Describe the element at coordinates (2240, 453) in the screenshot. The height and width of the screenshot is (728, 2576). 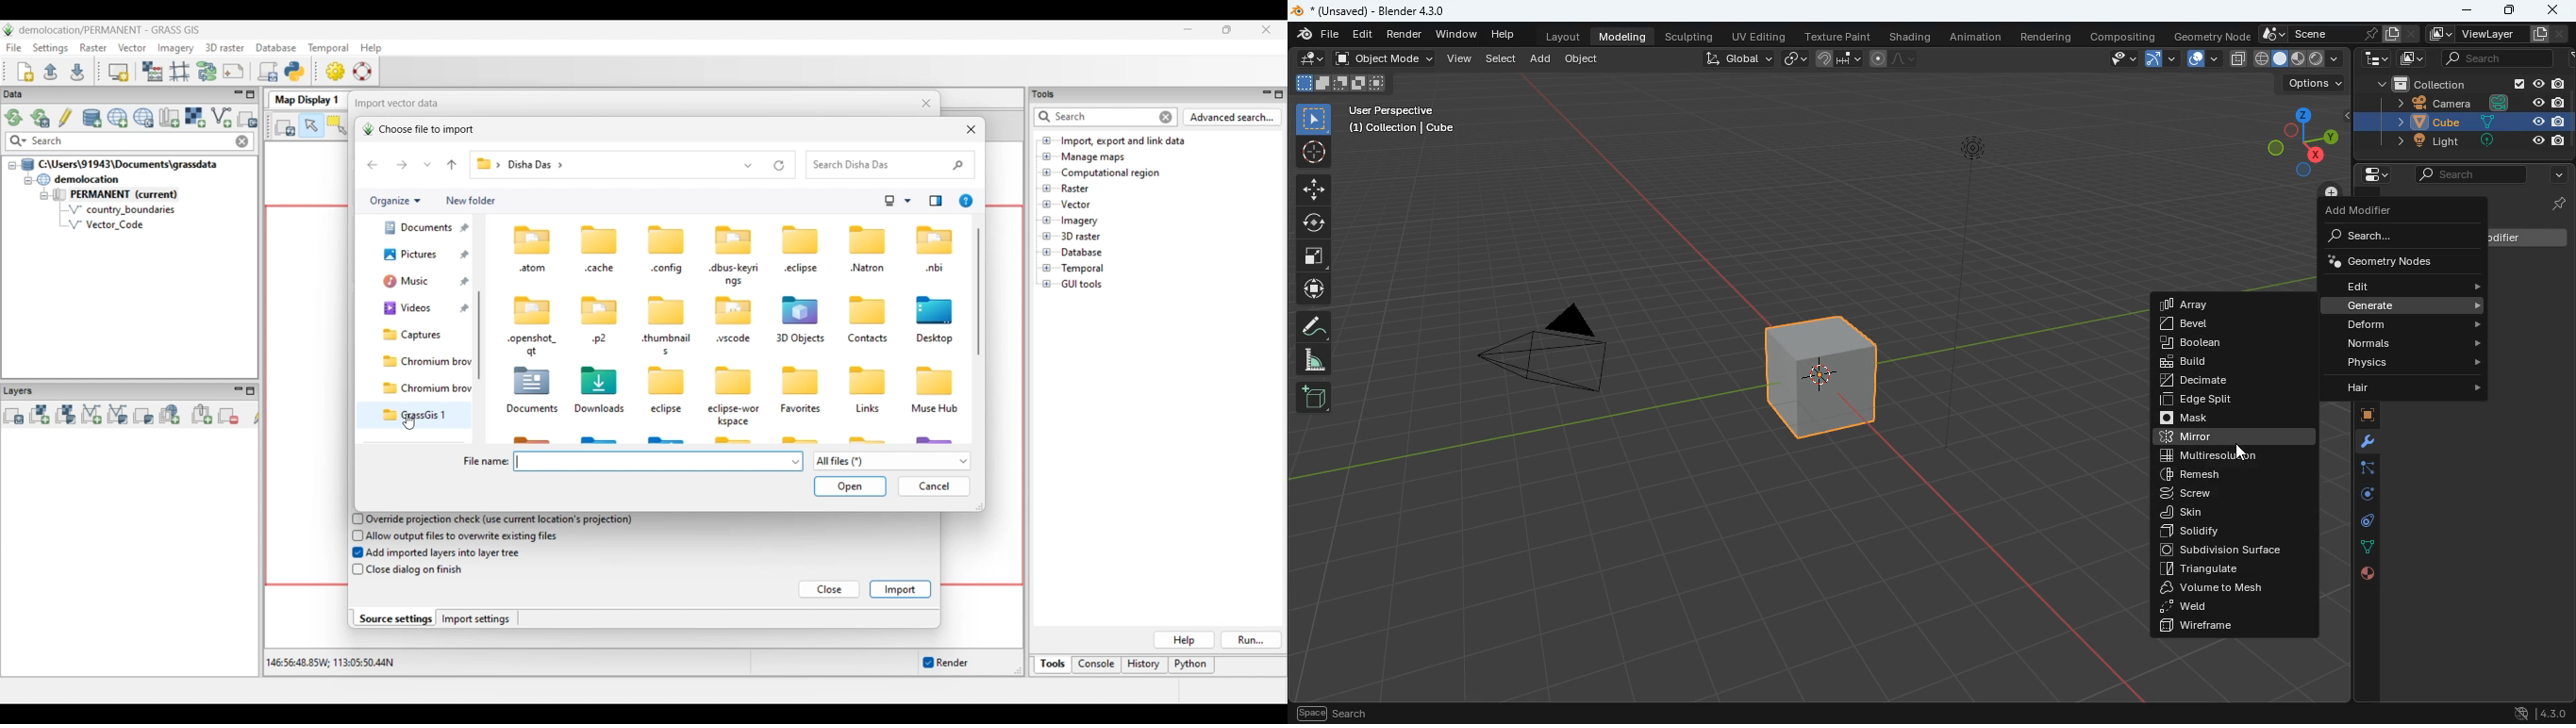
I see `cursor` at that location.